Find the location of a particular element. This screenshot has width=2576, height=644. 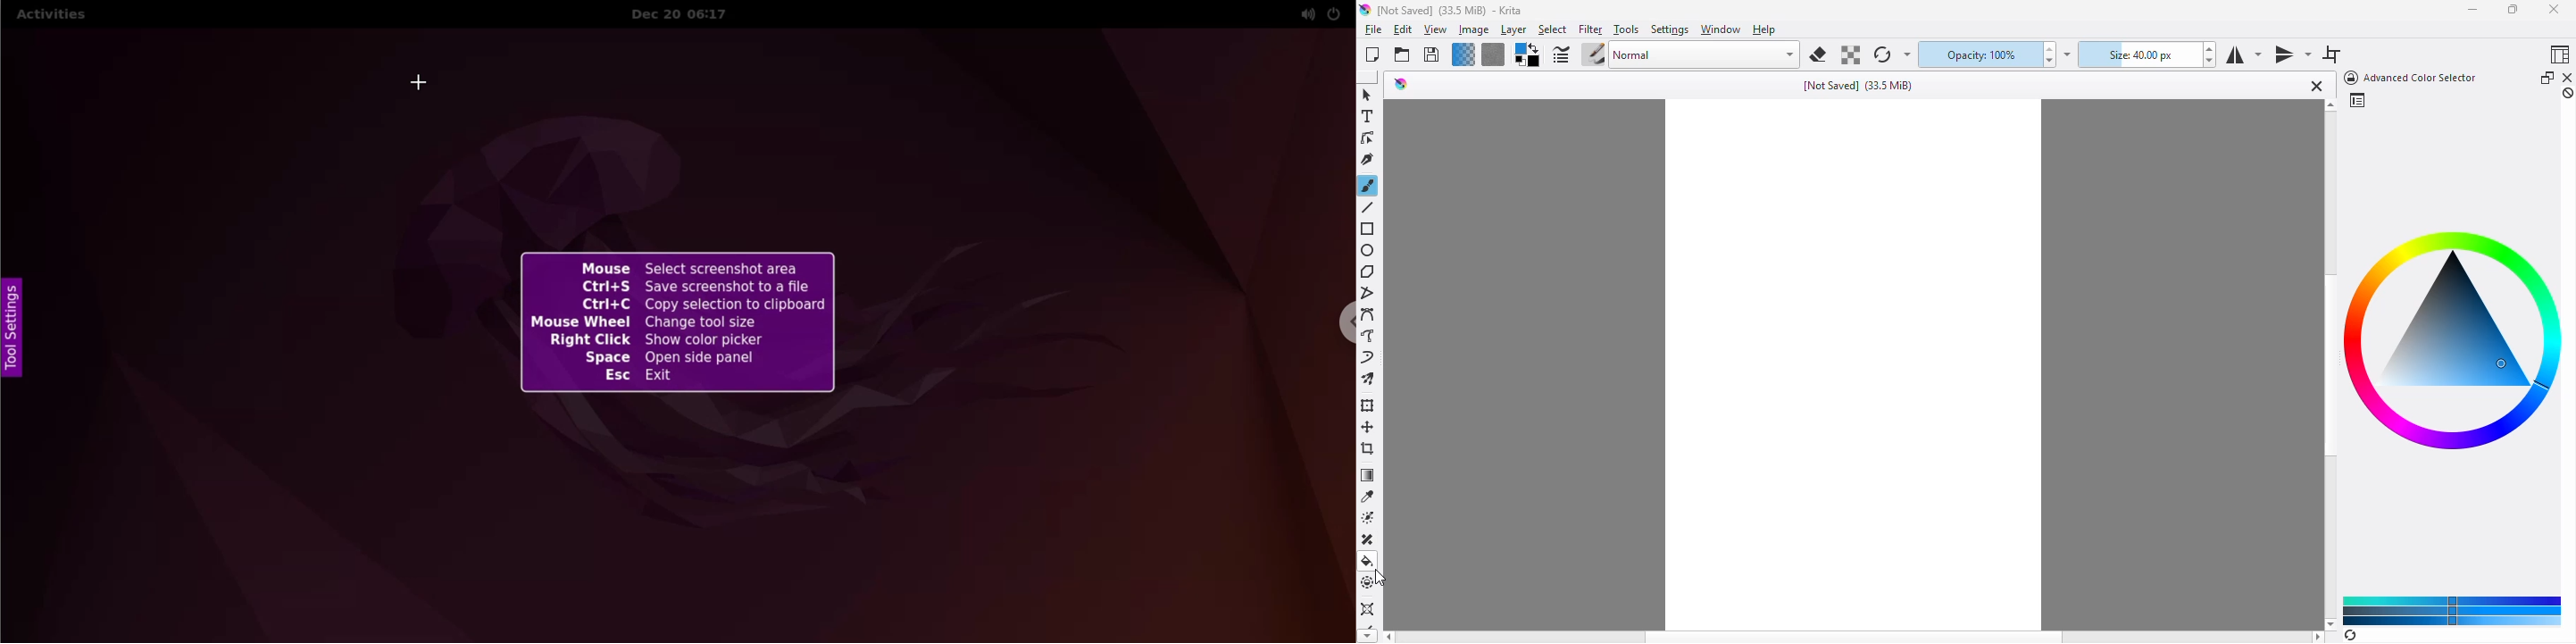

fill gradients is located at coordinates (1463, 54).